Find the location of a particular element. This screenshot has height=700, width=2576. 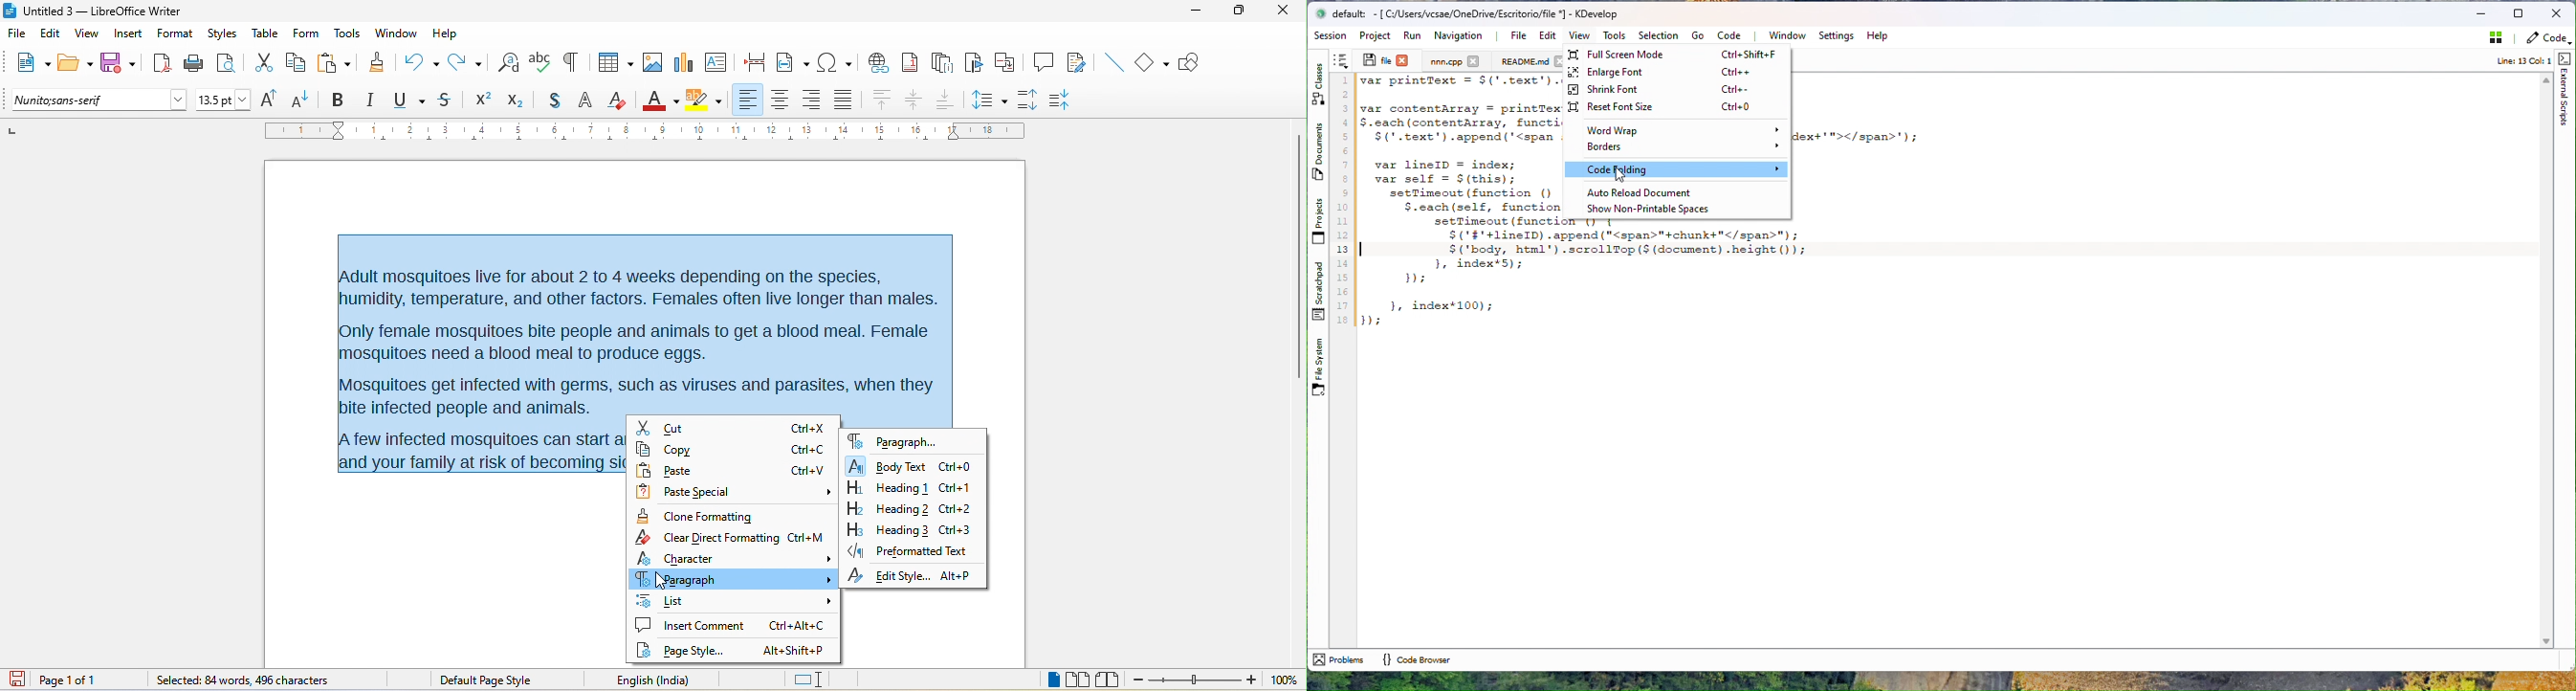

toggle formatting marks is located at coordinates (570, 62).